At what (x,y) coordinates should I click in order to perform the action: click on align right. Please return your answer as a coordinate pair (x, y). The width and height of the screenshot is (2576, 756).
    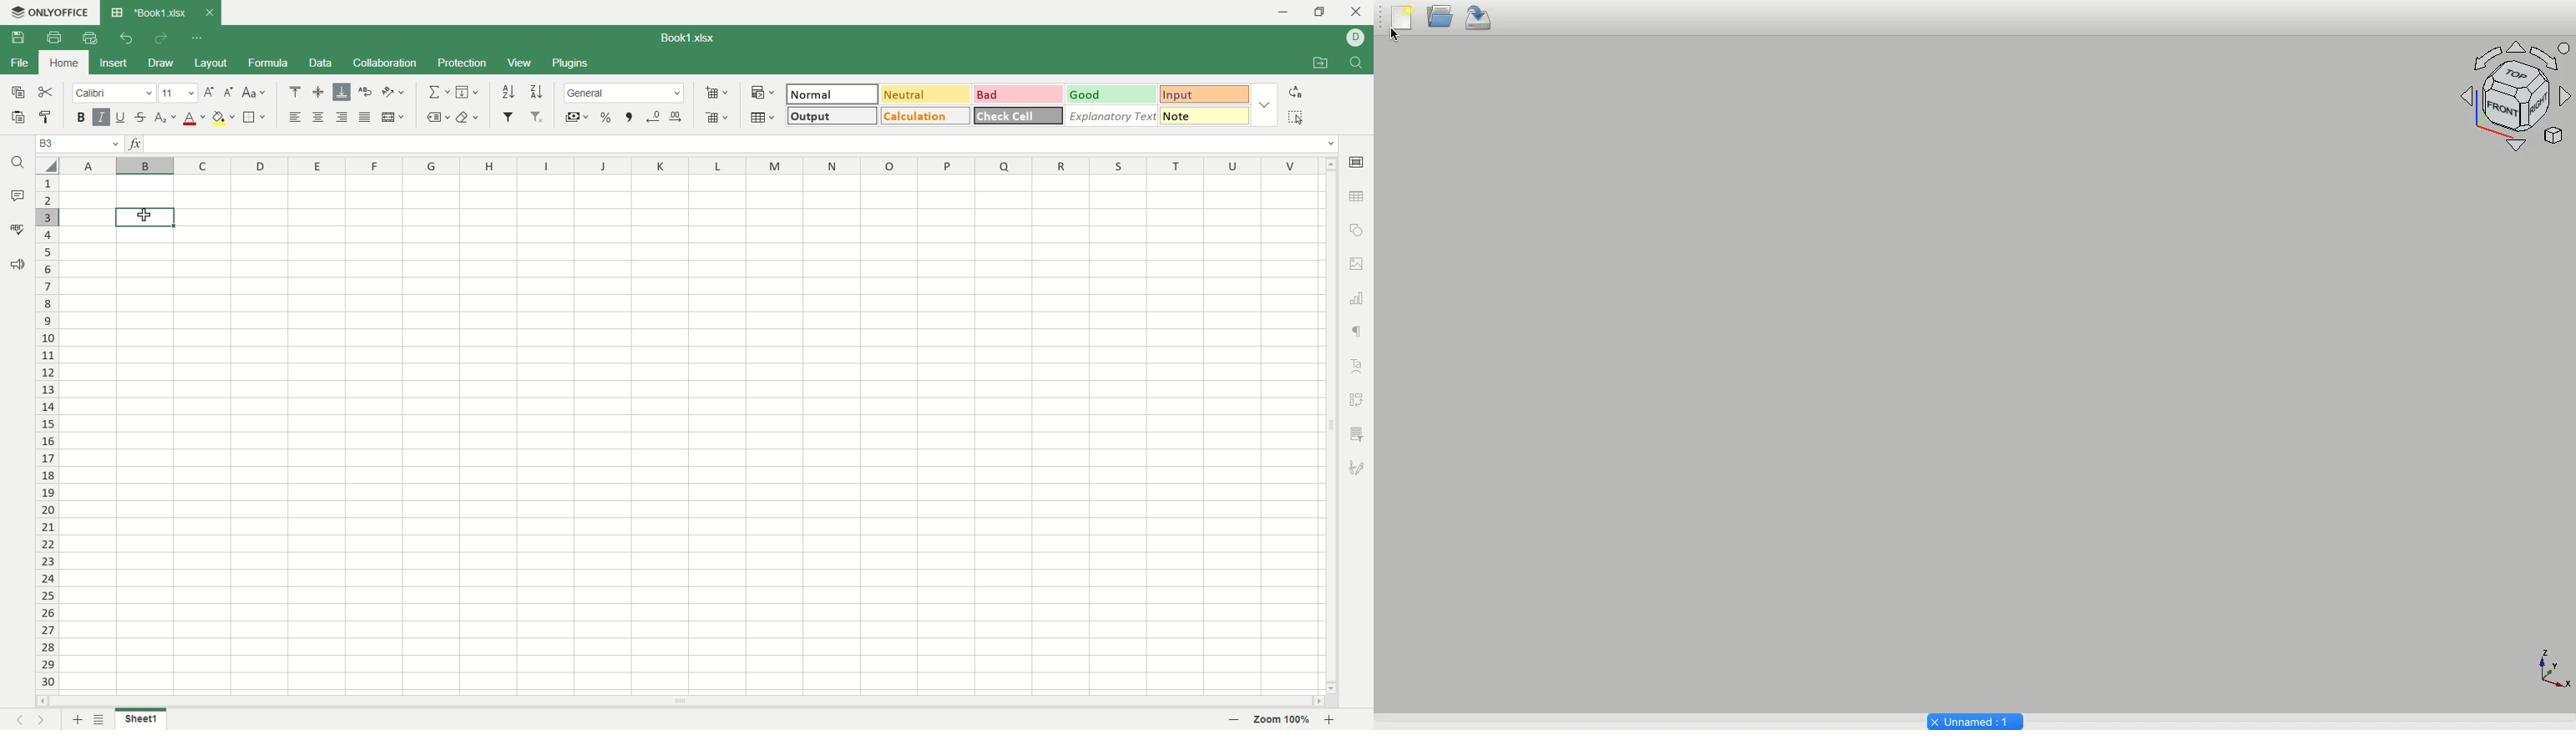
    Looking at the image, I should click on (340, 117).